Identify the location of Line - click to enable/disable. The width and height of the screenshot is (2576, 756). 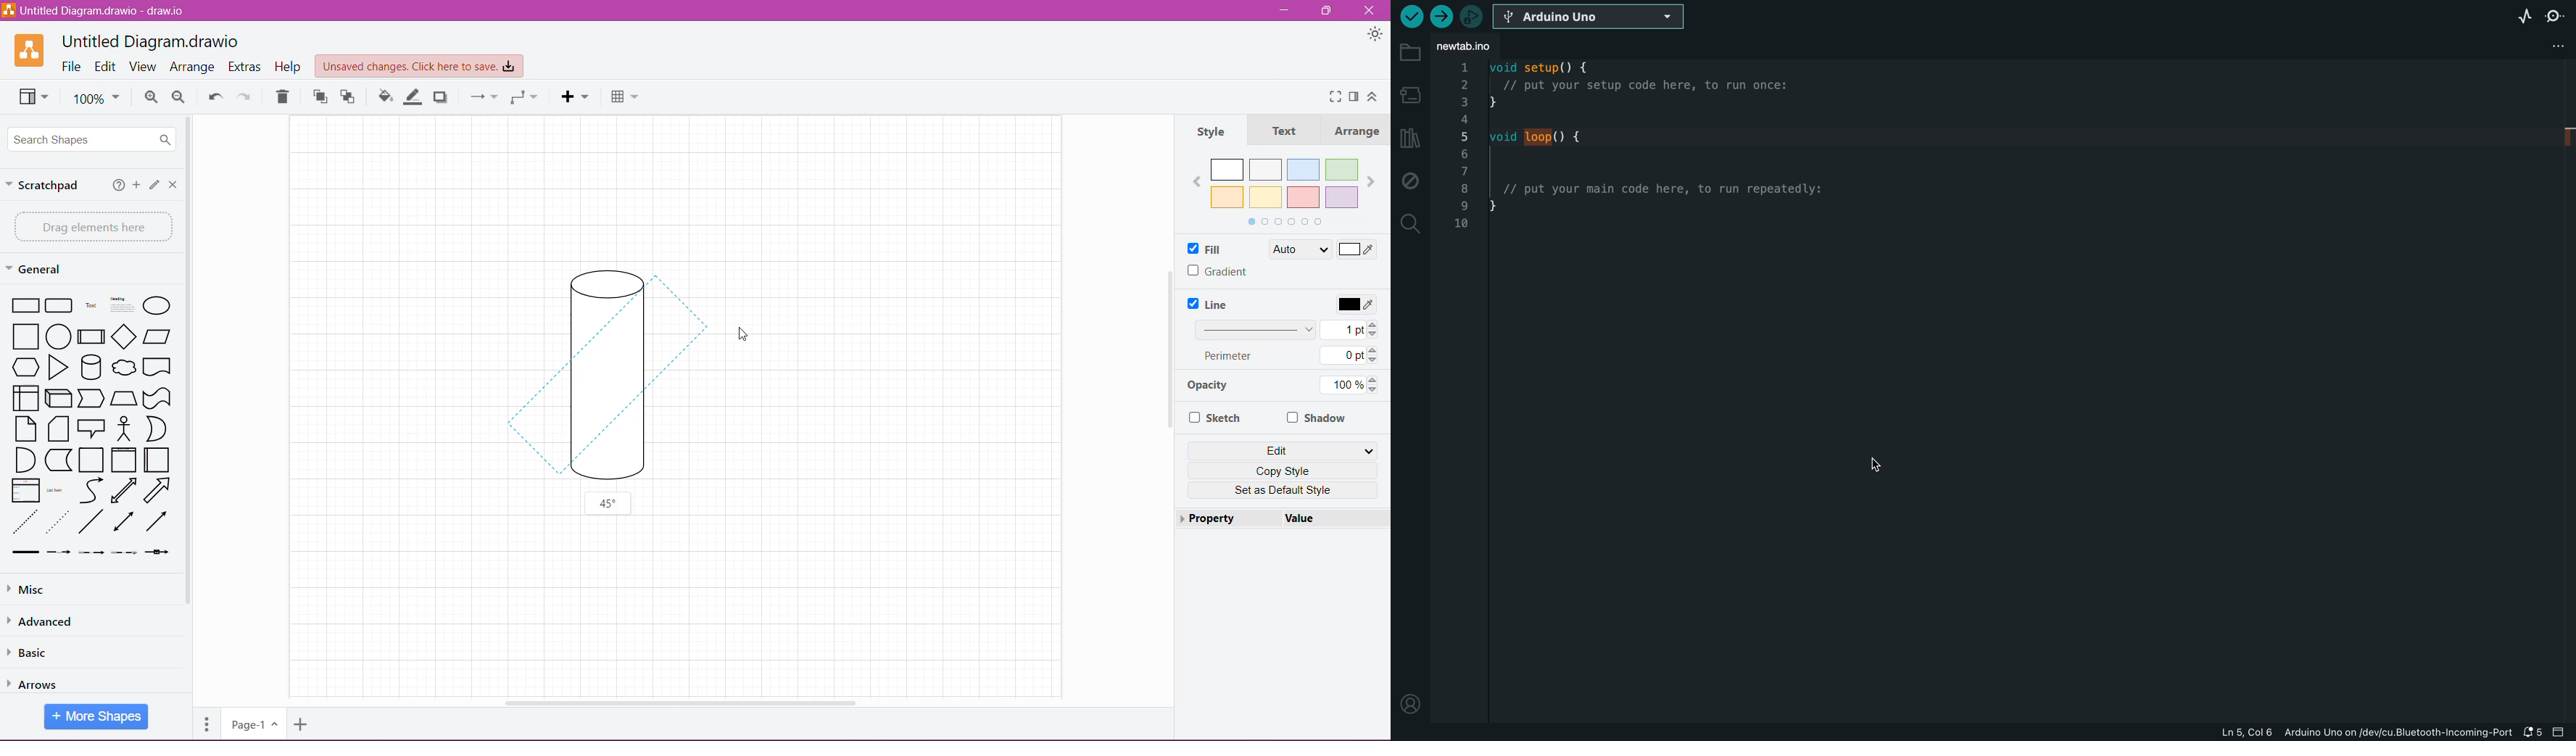
(1213, 304).